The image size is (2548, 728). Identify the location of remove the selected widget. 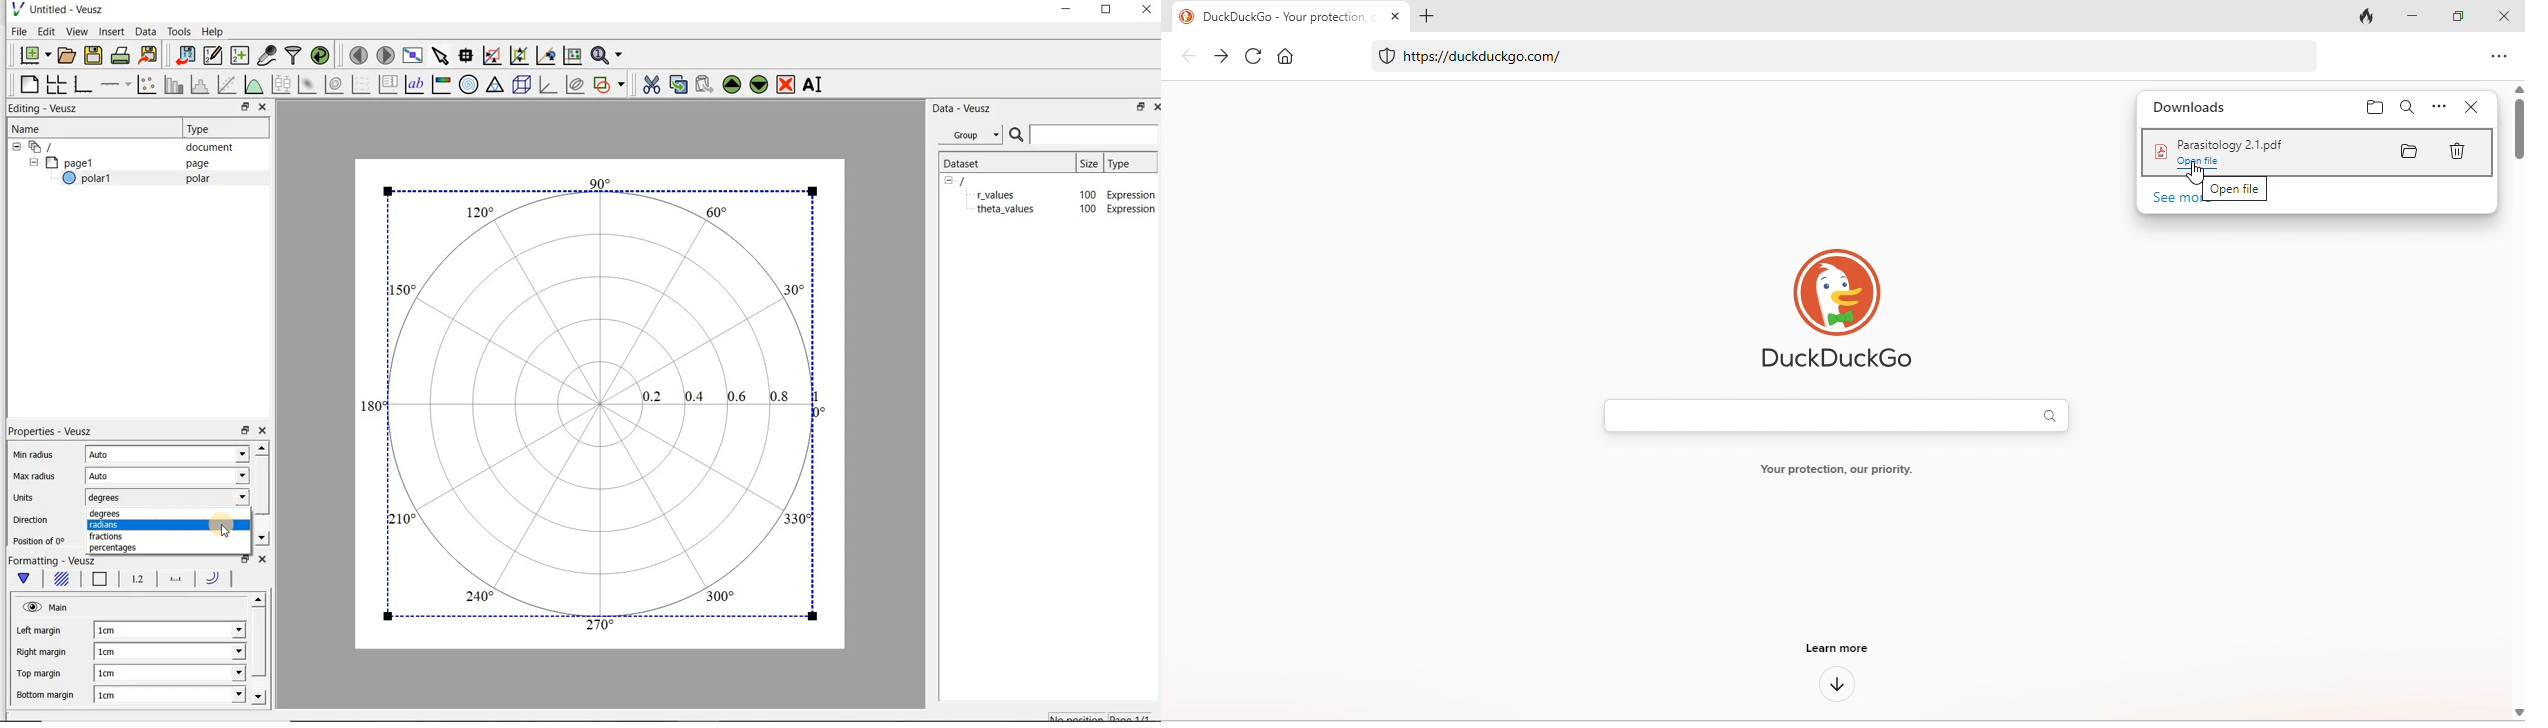
(787, 84).